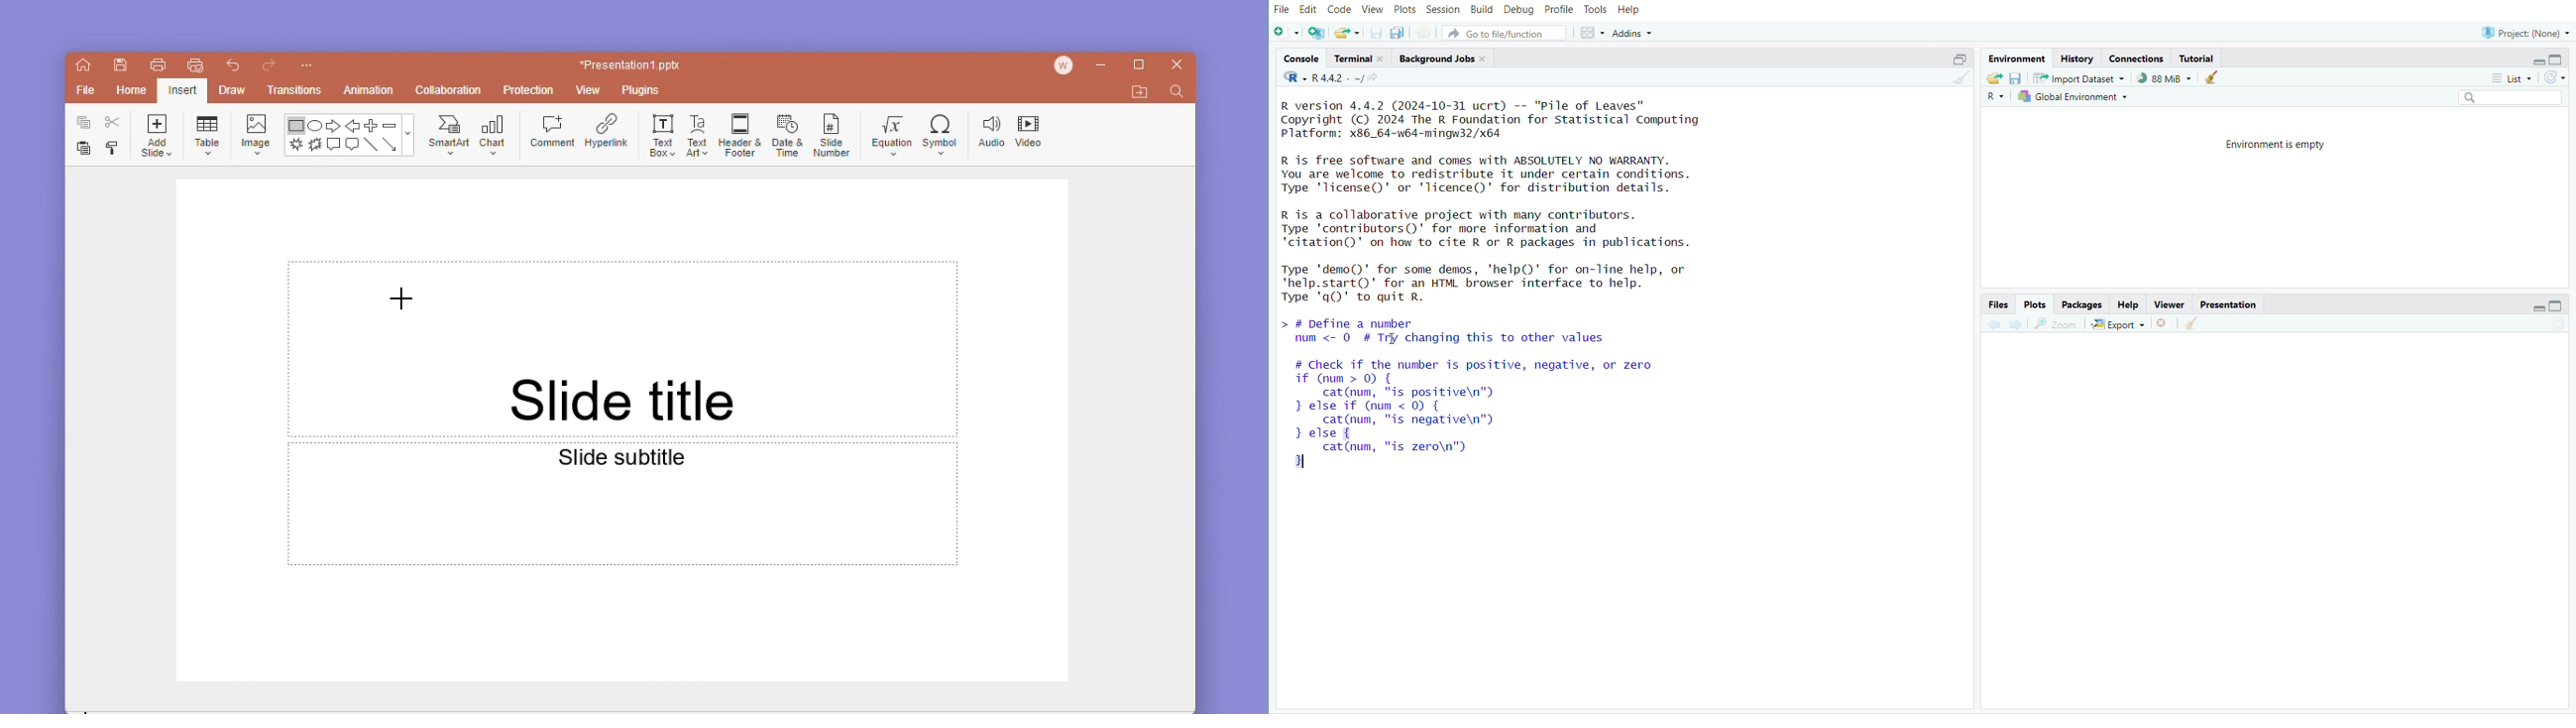  I want to click on comment text box, so click(333, 145).